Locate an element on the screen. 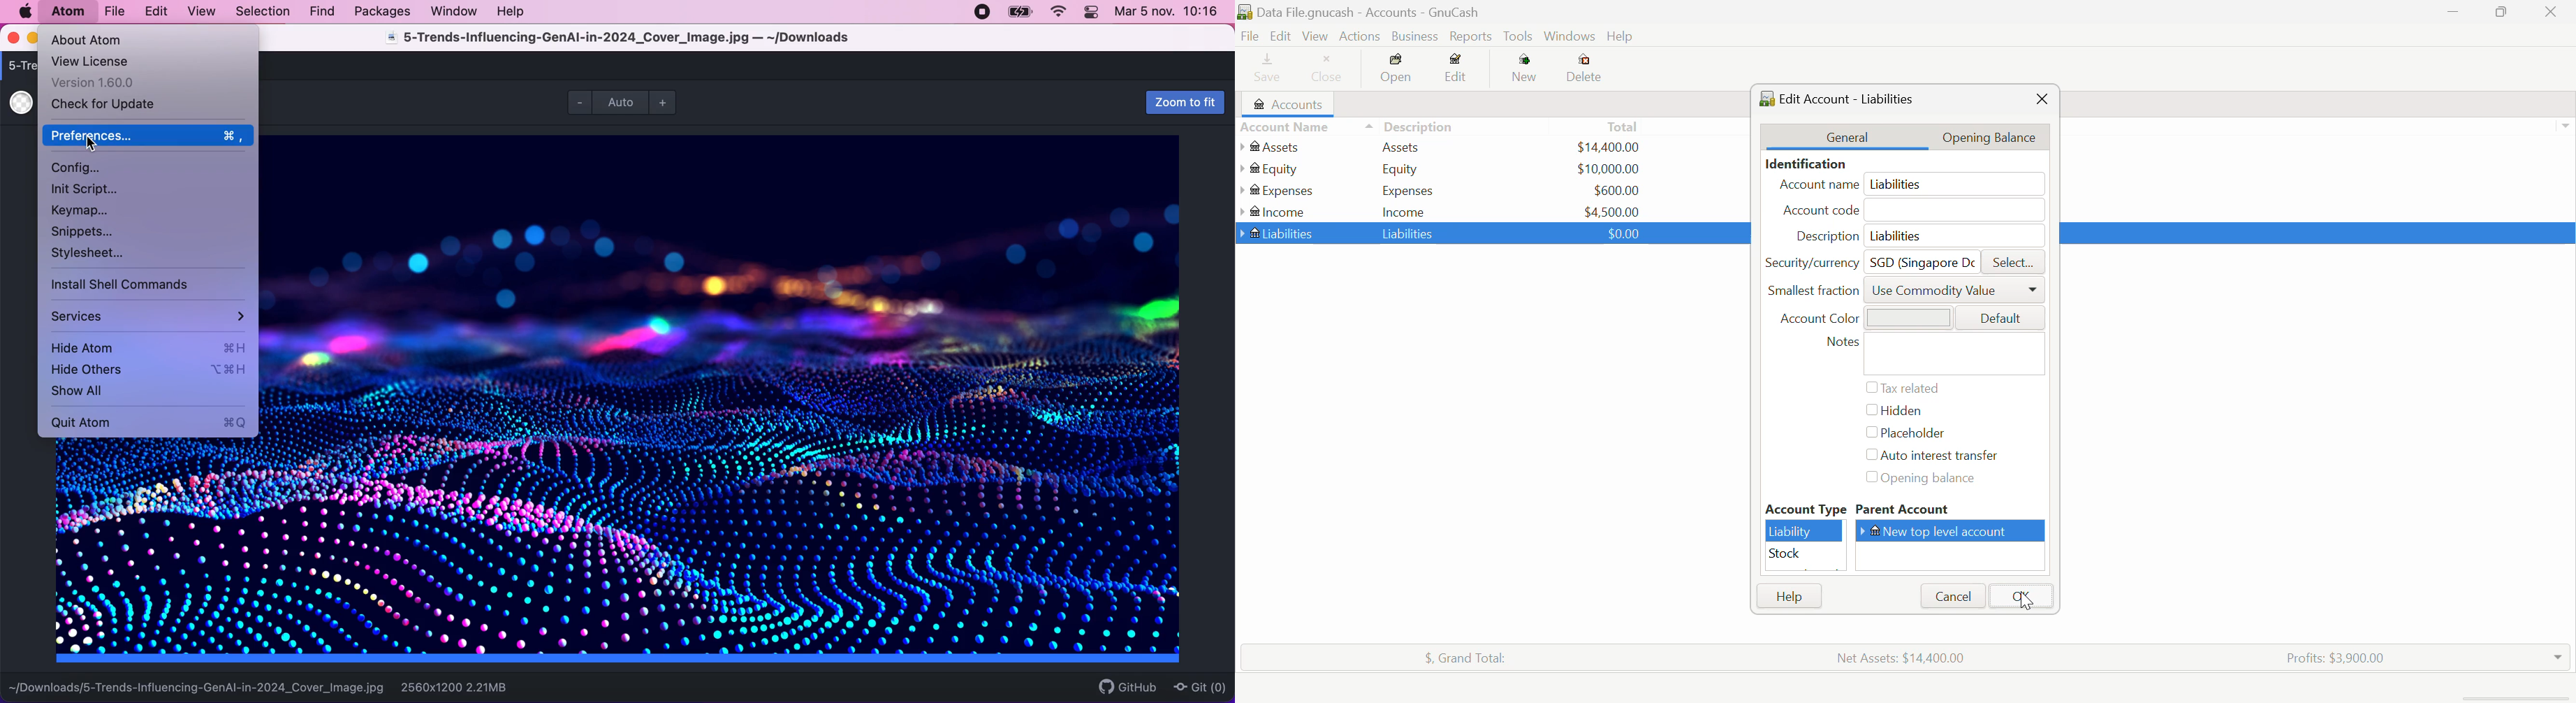 This screenshot has width=2576, height=728. use white transparent background is located at coordinates (21, 103).